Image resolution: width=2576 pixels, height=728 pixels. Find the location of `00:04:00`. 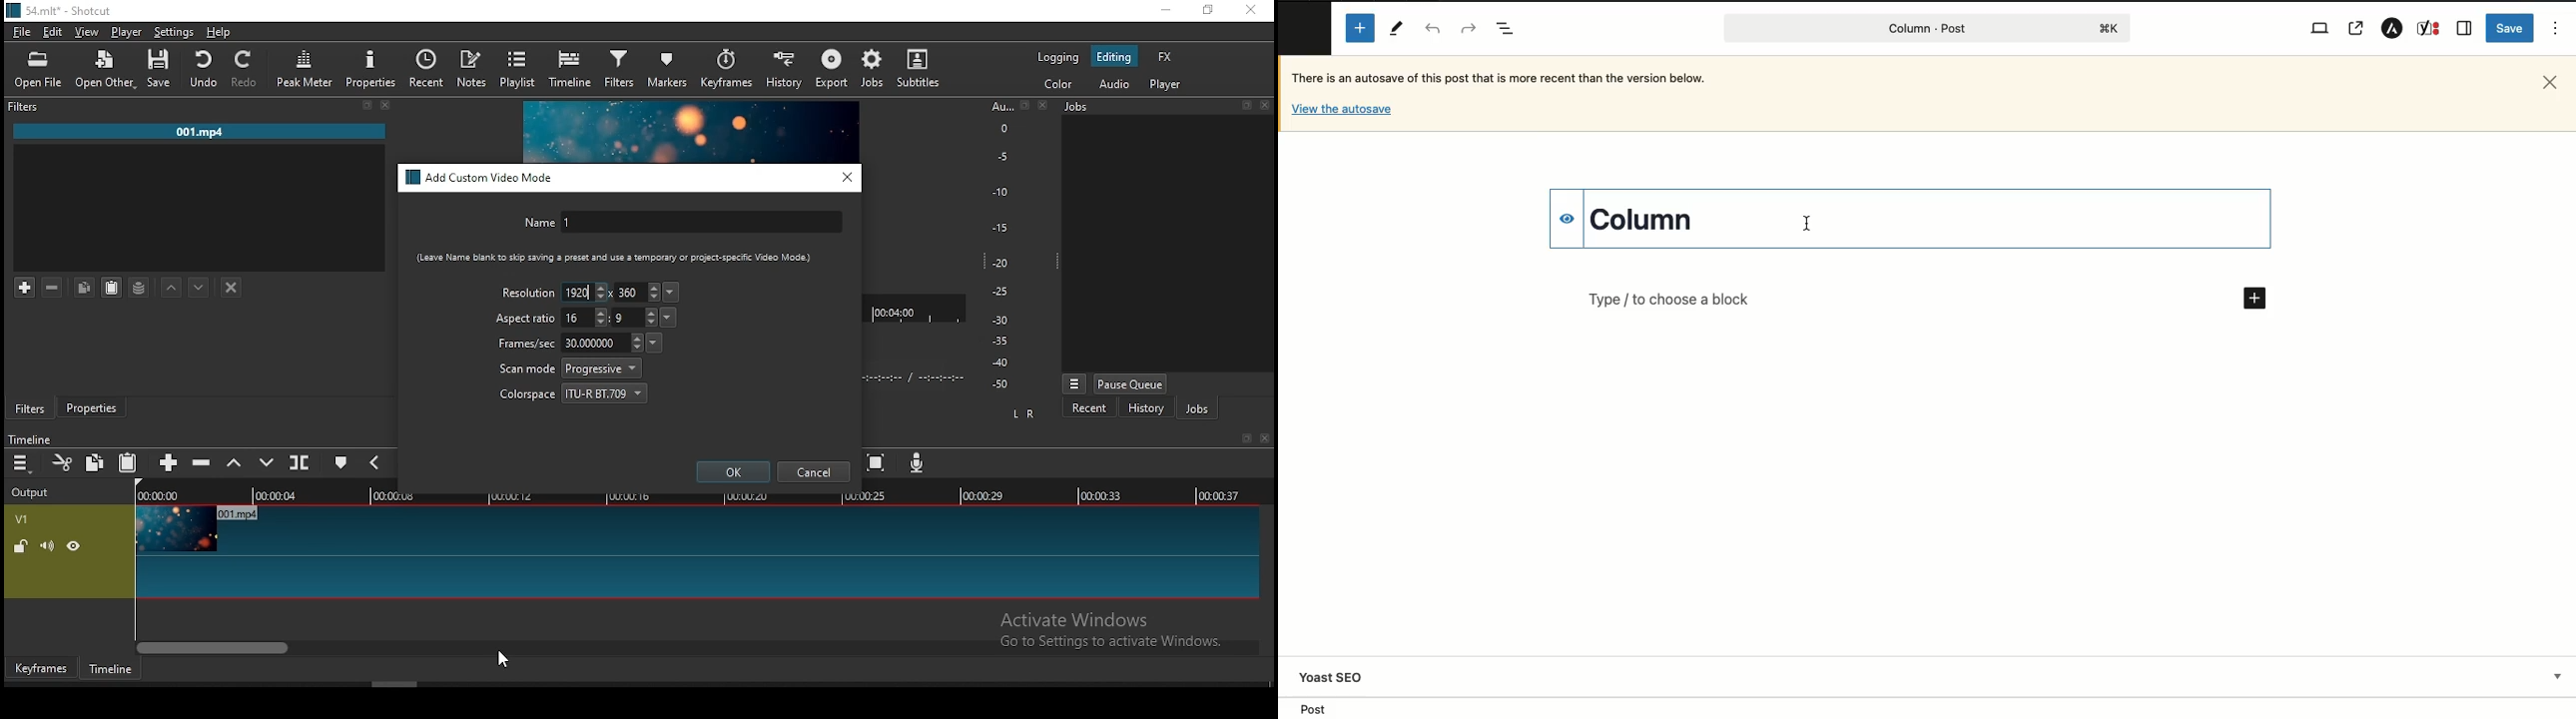

00:04:00 is located at coordinates (897, 309).